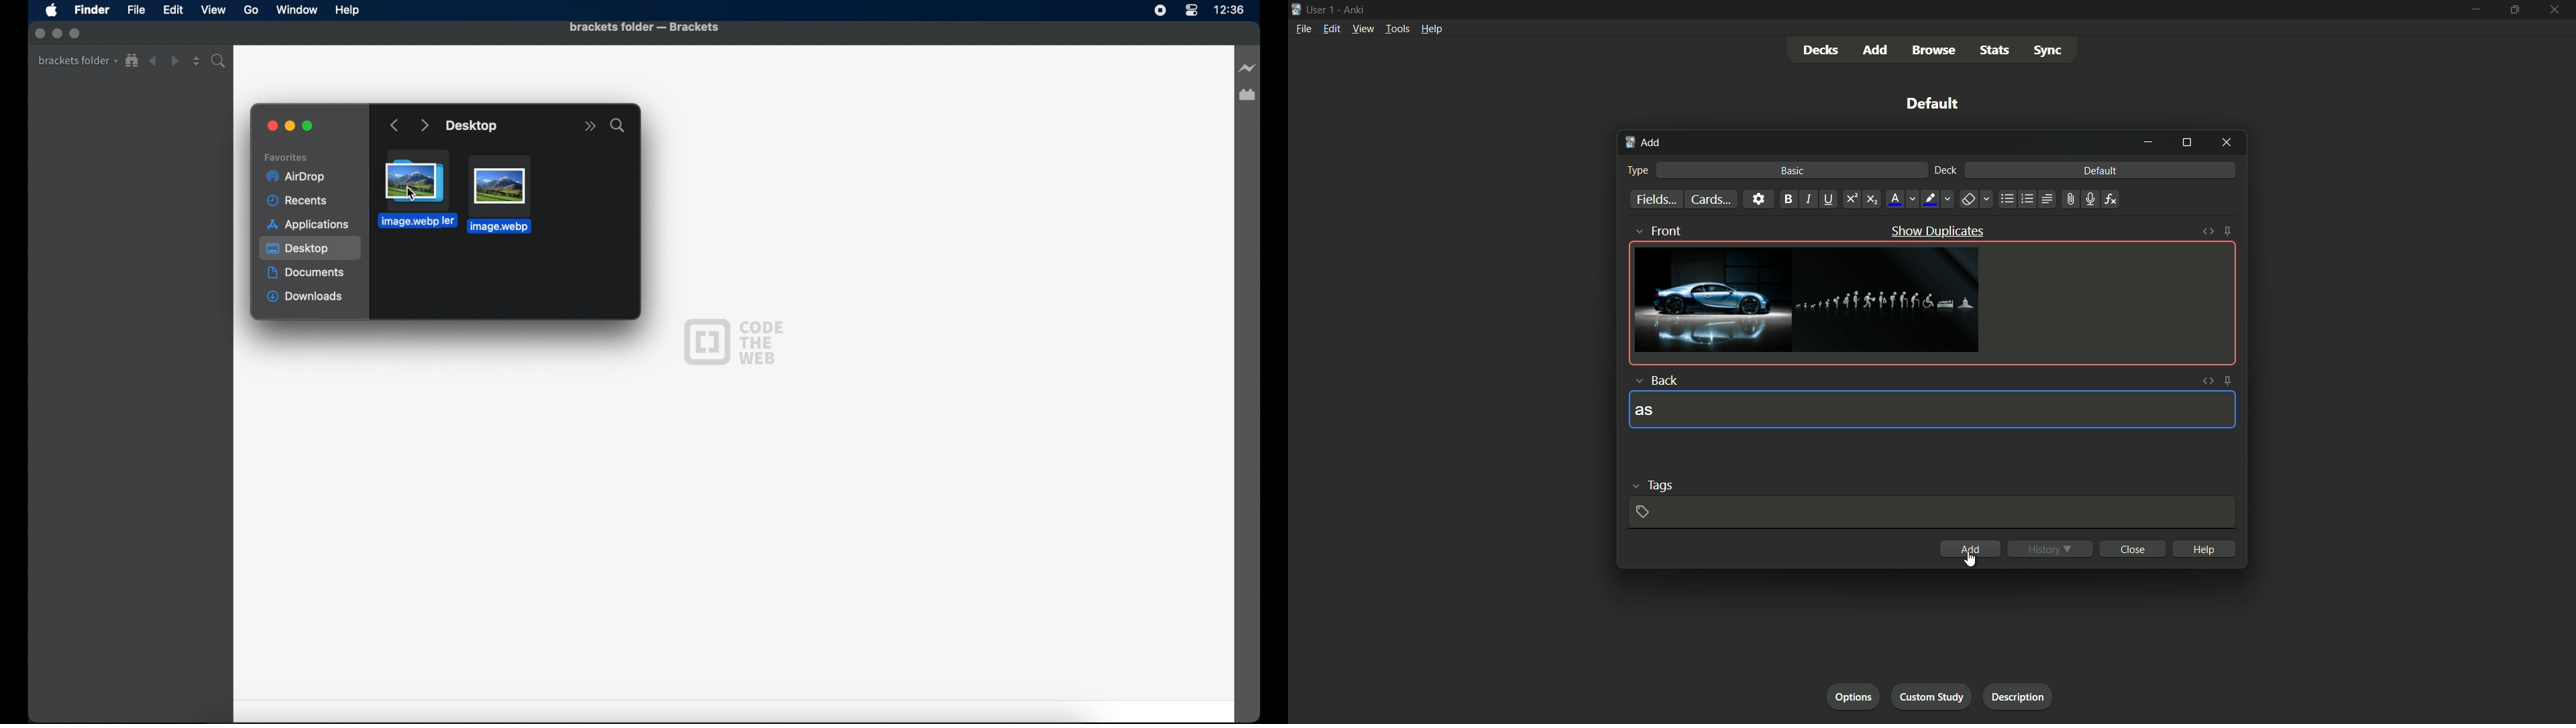 The width and height of the screenshot is (2576, 728). What do you see at coordinates (1229, 9) in the screenshot?
I see `time` at bounding box center [1229, 9].